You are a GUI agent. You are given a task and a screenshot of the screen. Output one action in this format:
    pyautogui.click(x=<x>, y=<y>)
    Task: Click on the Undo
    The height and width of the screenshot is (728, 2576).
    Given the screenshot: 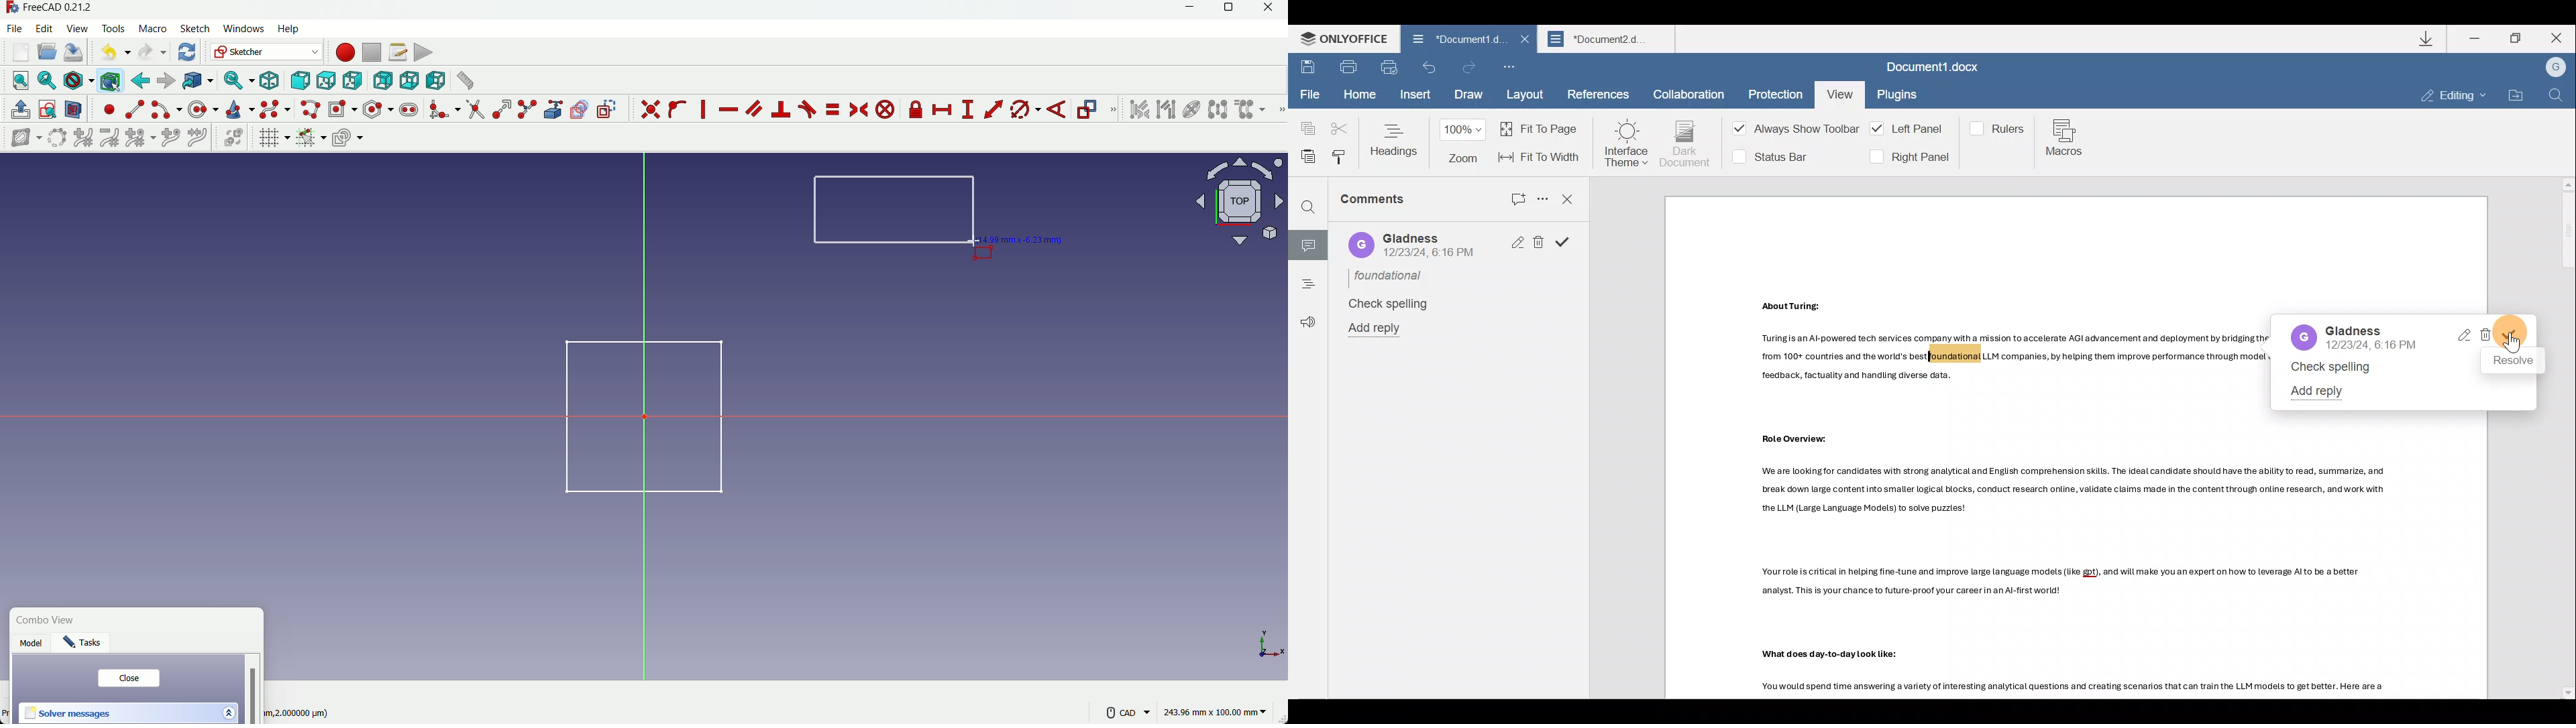 What is the action you would take?
    pyautogui.click(x=1430, y=71)
    